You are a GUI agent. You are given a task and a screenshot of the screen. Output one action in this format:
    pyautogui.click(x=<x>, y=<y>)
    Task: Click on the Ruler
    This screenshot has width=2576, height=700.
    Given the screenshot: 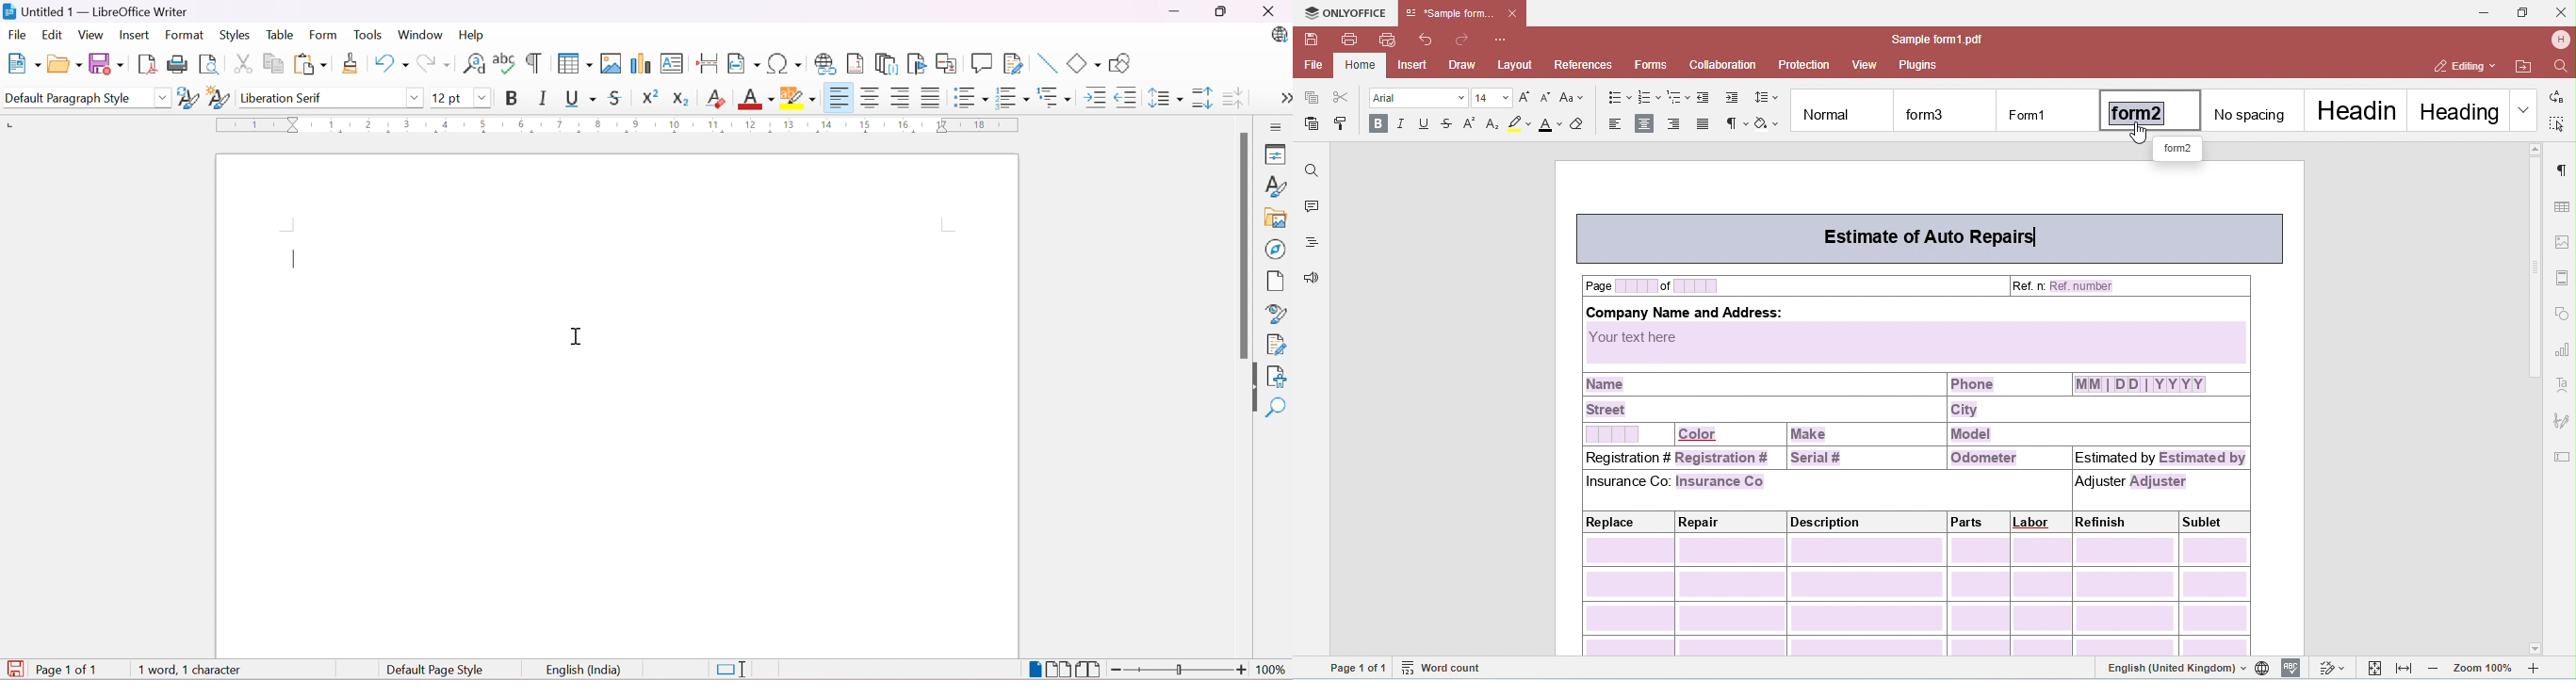 What is the action you would take?
    pyautogui.click(x=619, y=125)
    